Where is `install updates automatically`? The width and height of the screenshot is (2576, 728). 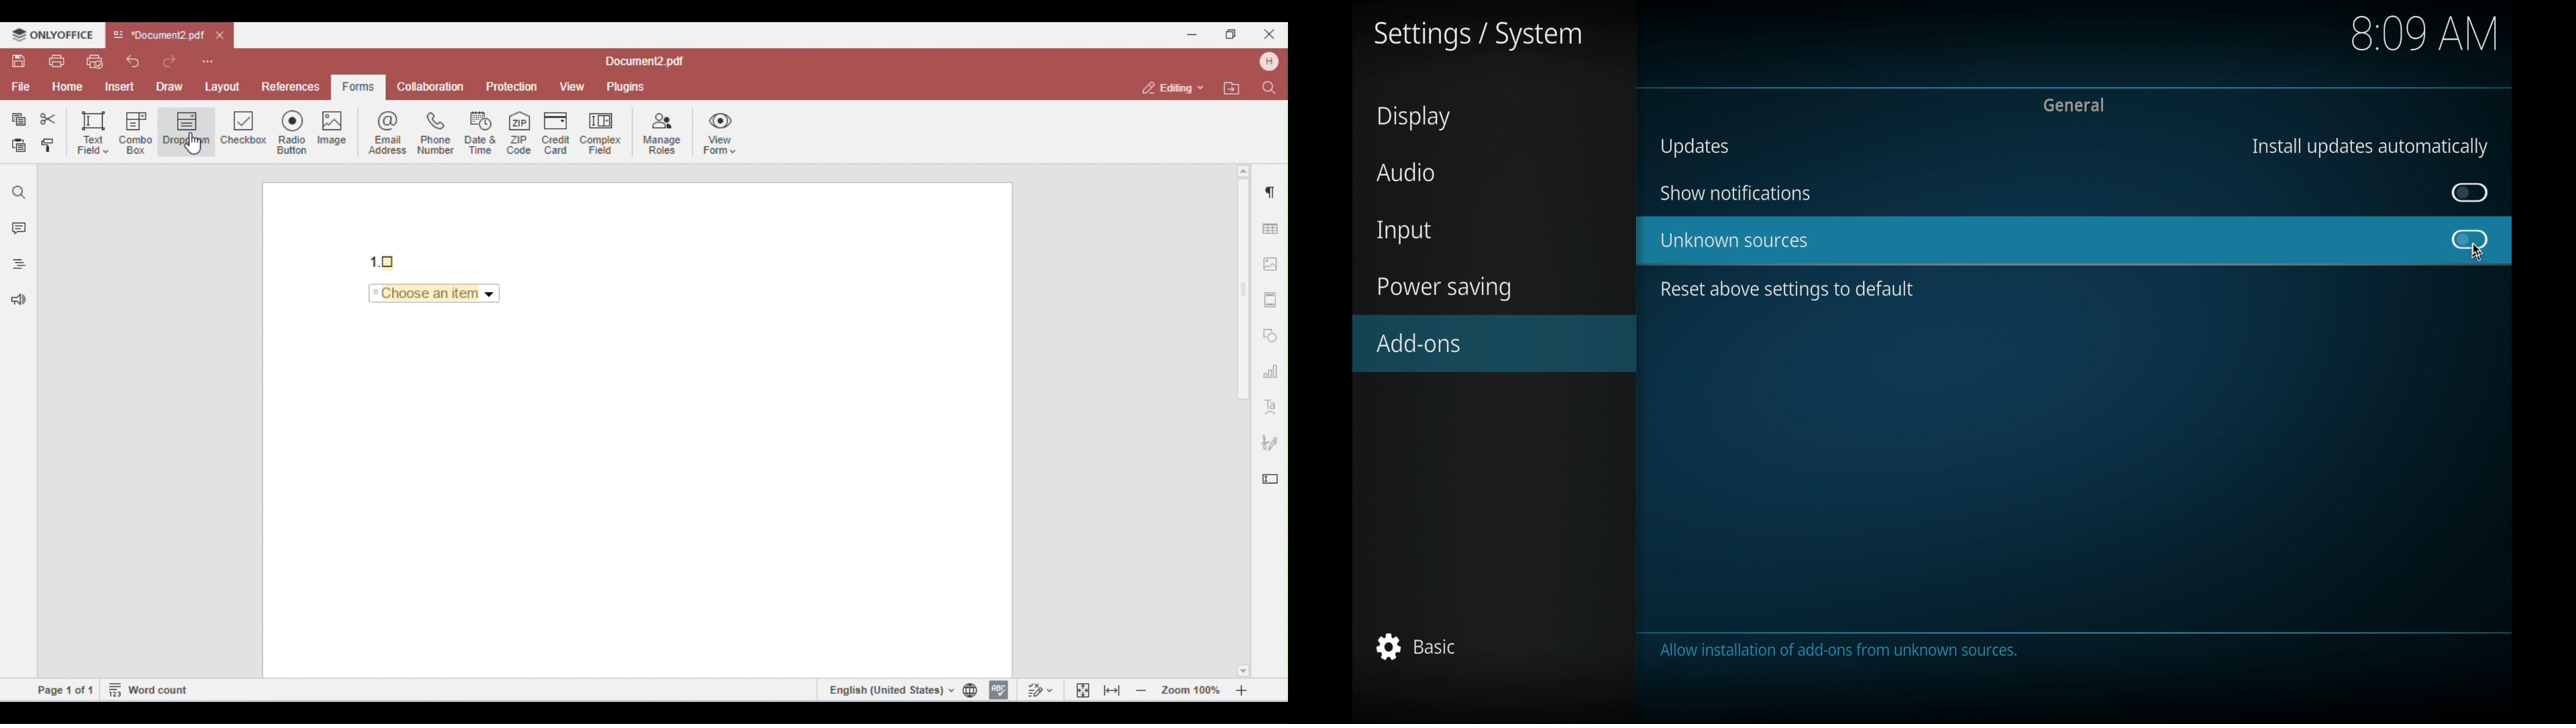 install updates automatically is located at coordinates (2369, 147).